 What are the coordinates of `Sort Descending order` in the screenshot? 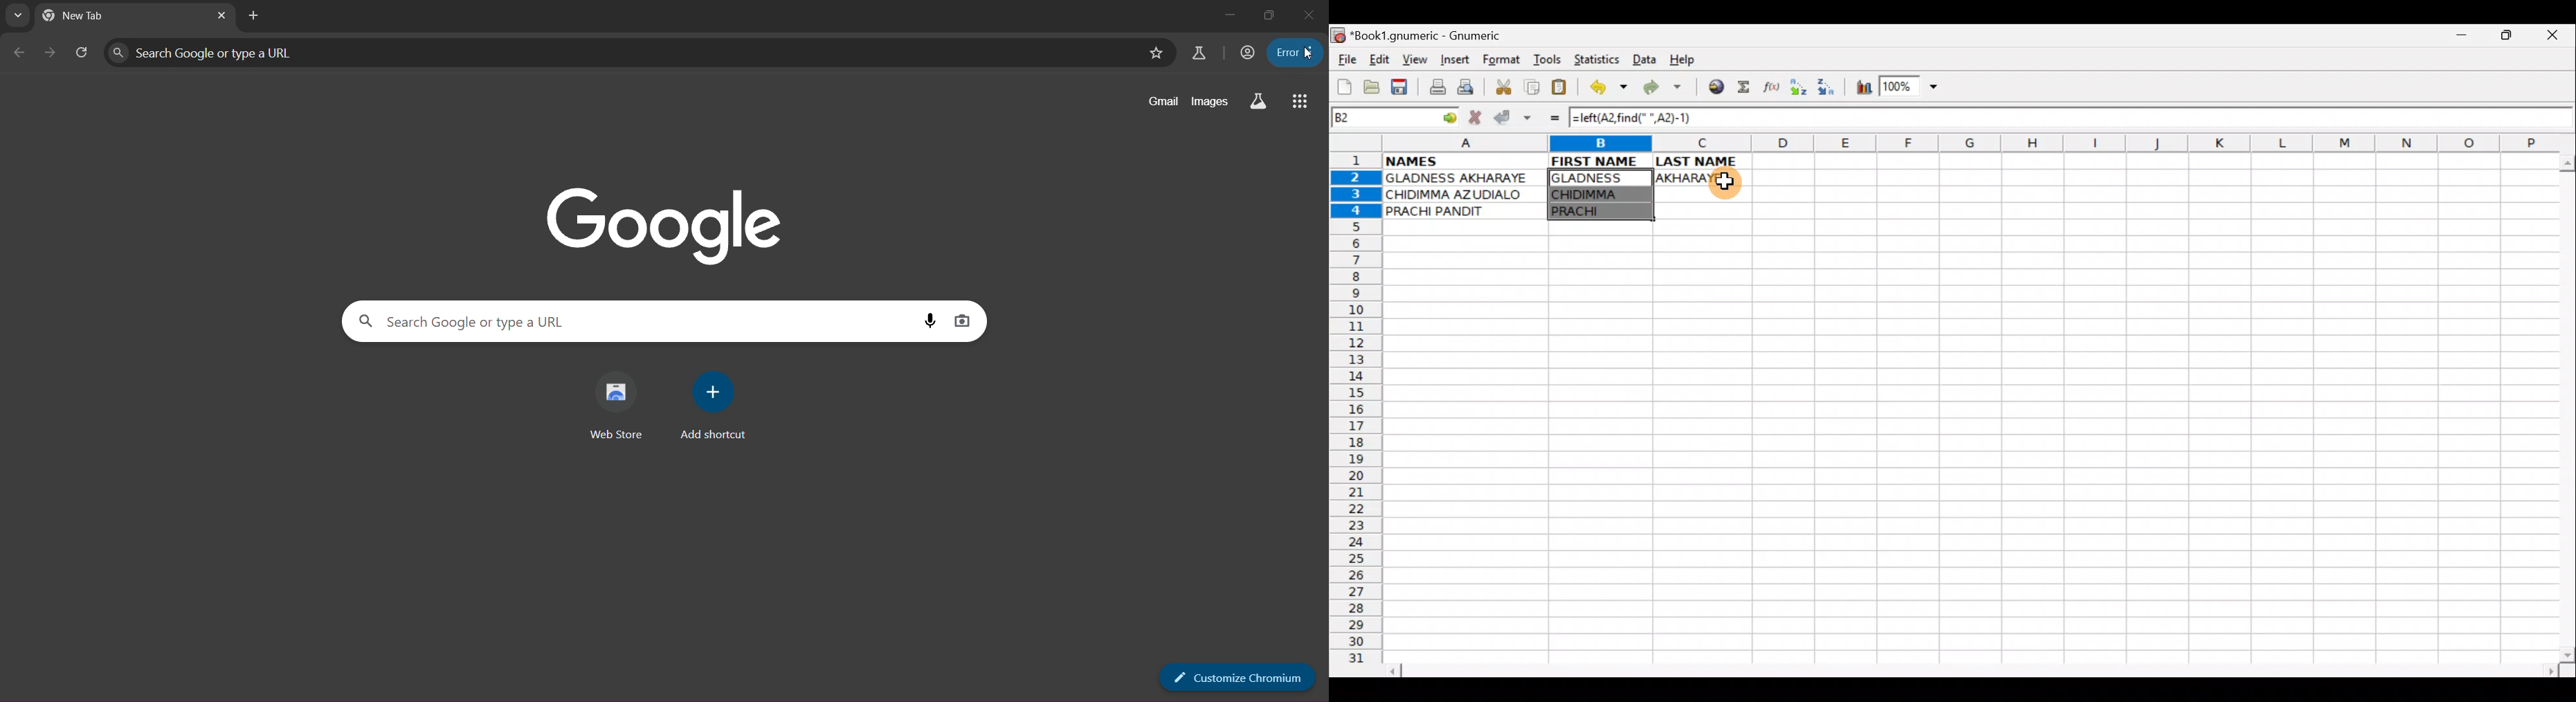 It's located at (1830, 90).